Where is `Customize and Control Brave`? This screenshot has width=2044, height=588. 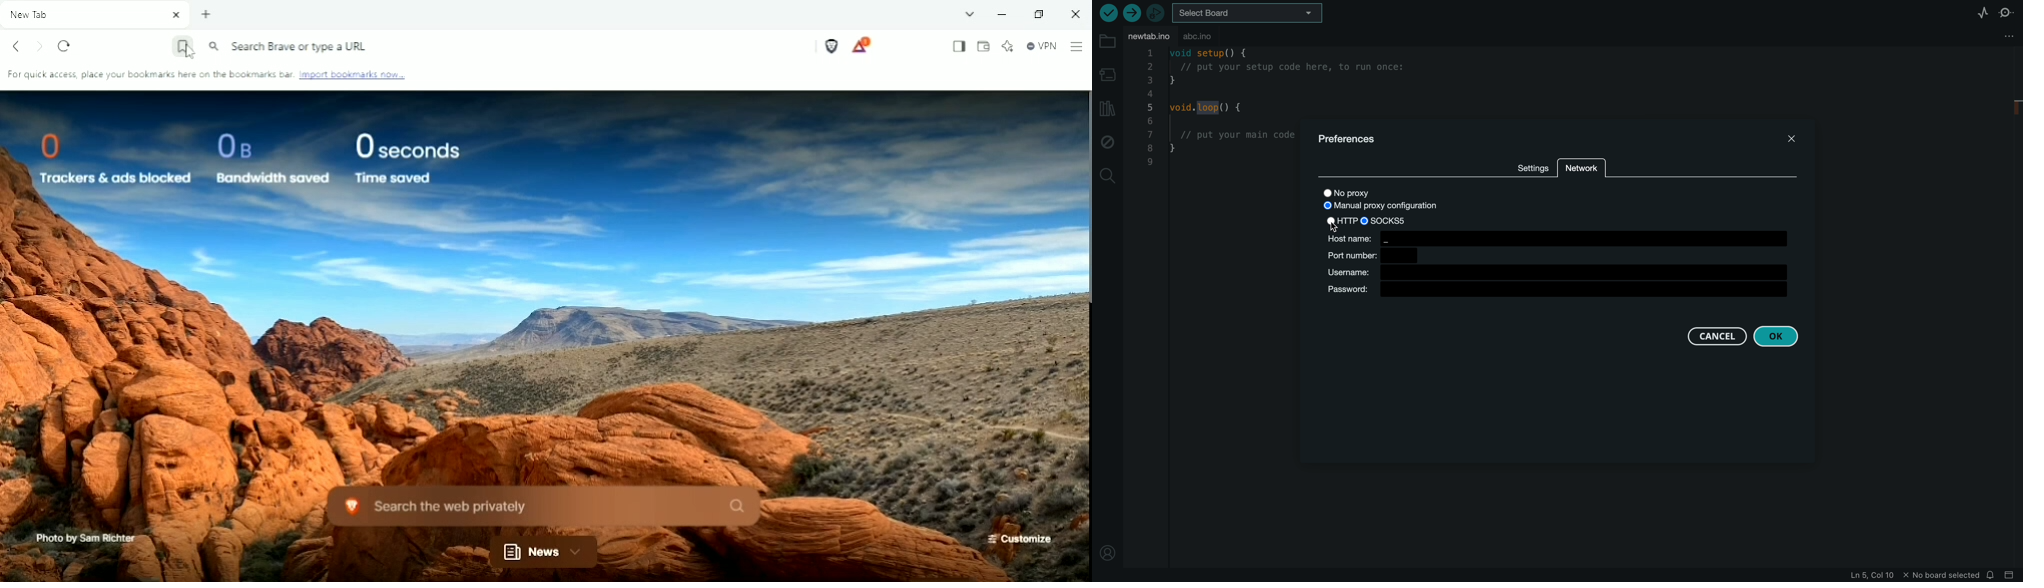 Customize and Control Brave is located at coordinates (1076, 47).